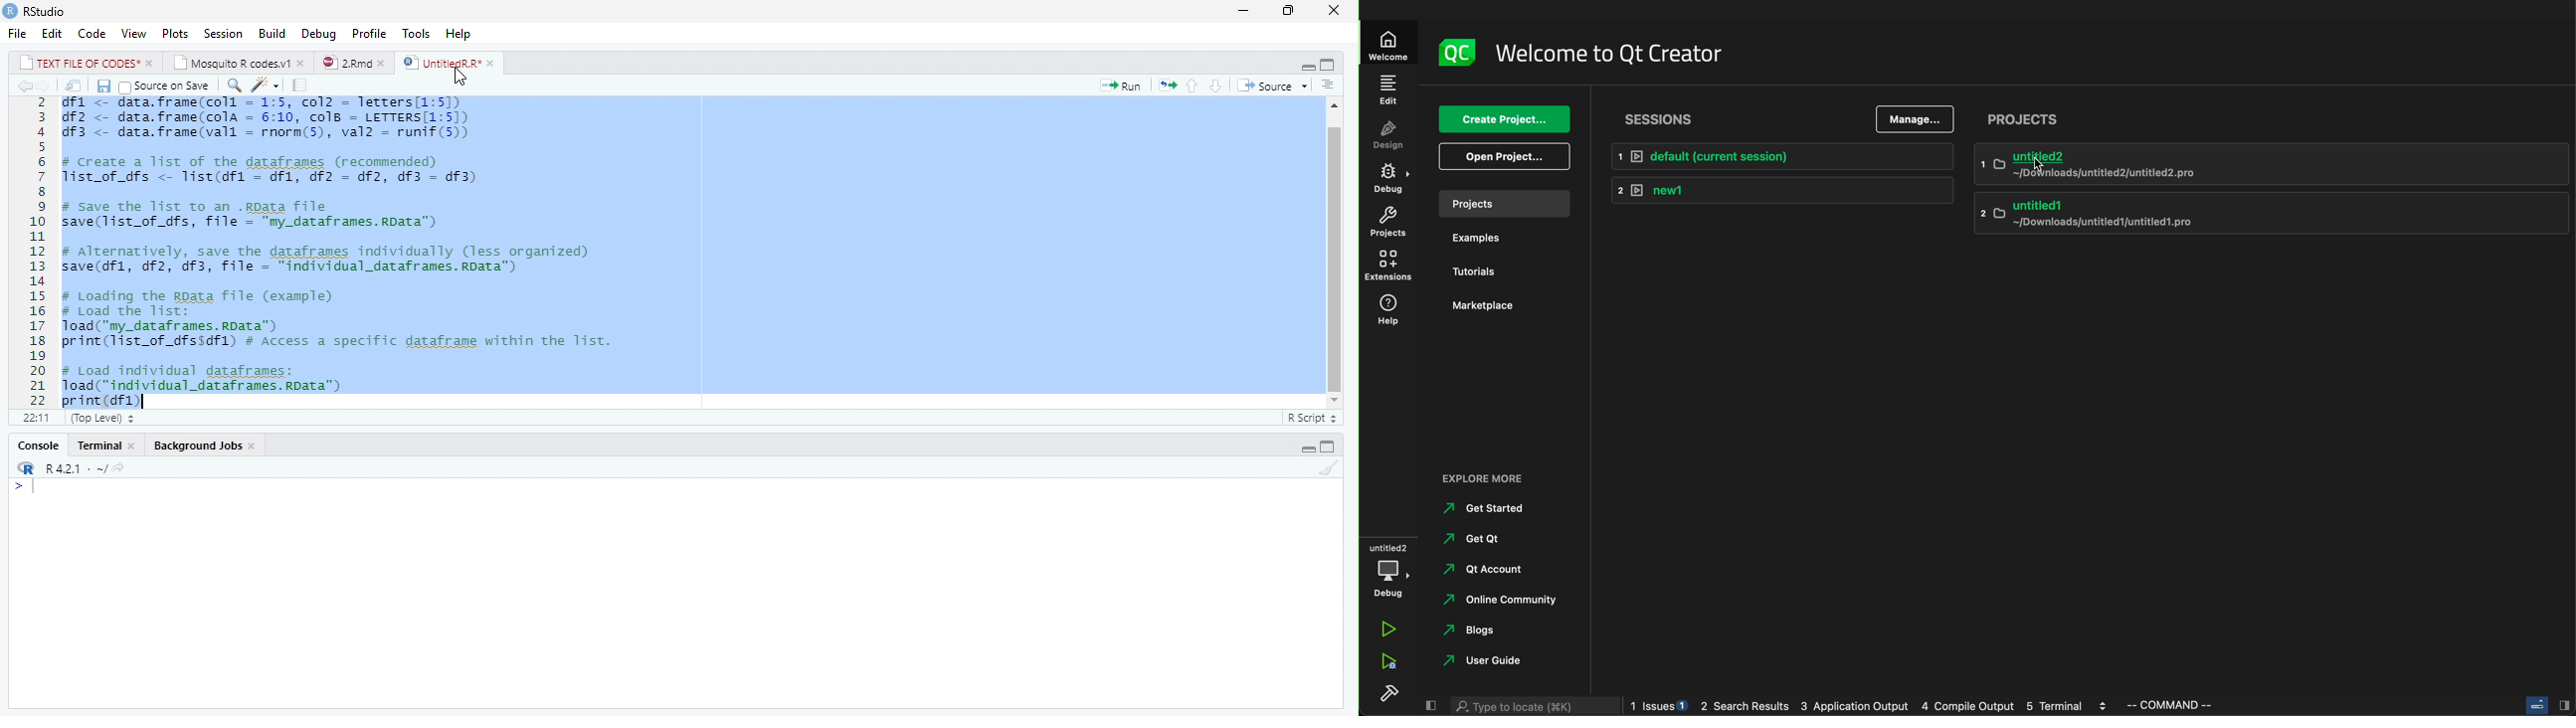 The height and width of the screenshot is (728, 2576). What do you see at coordinates (1394, 630) in the screenshot?
I see `run` at bounding box center [1394, 630].